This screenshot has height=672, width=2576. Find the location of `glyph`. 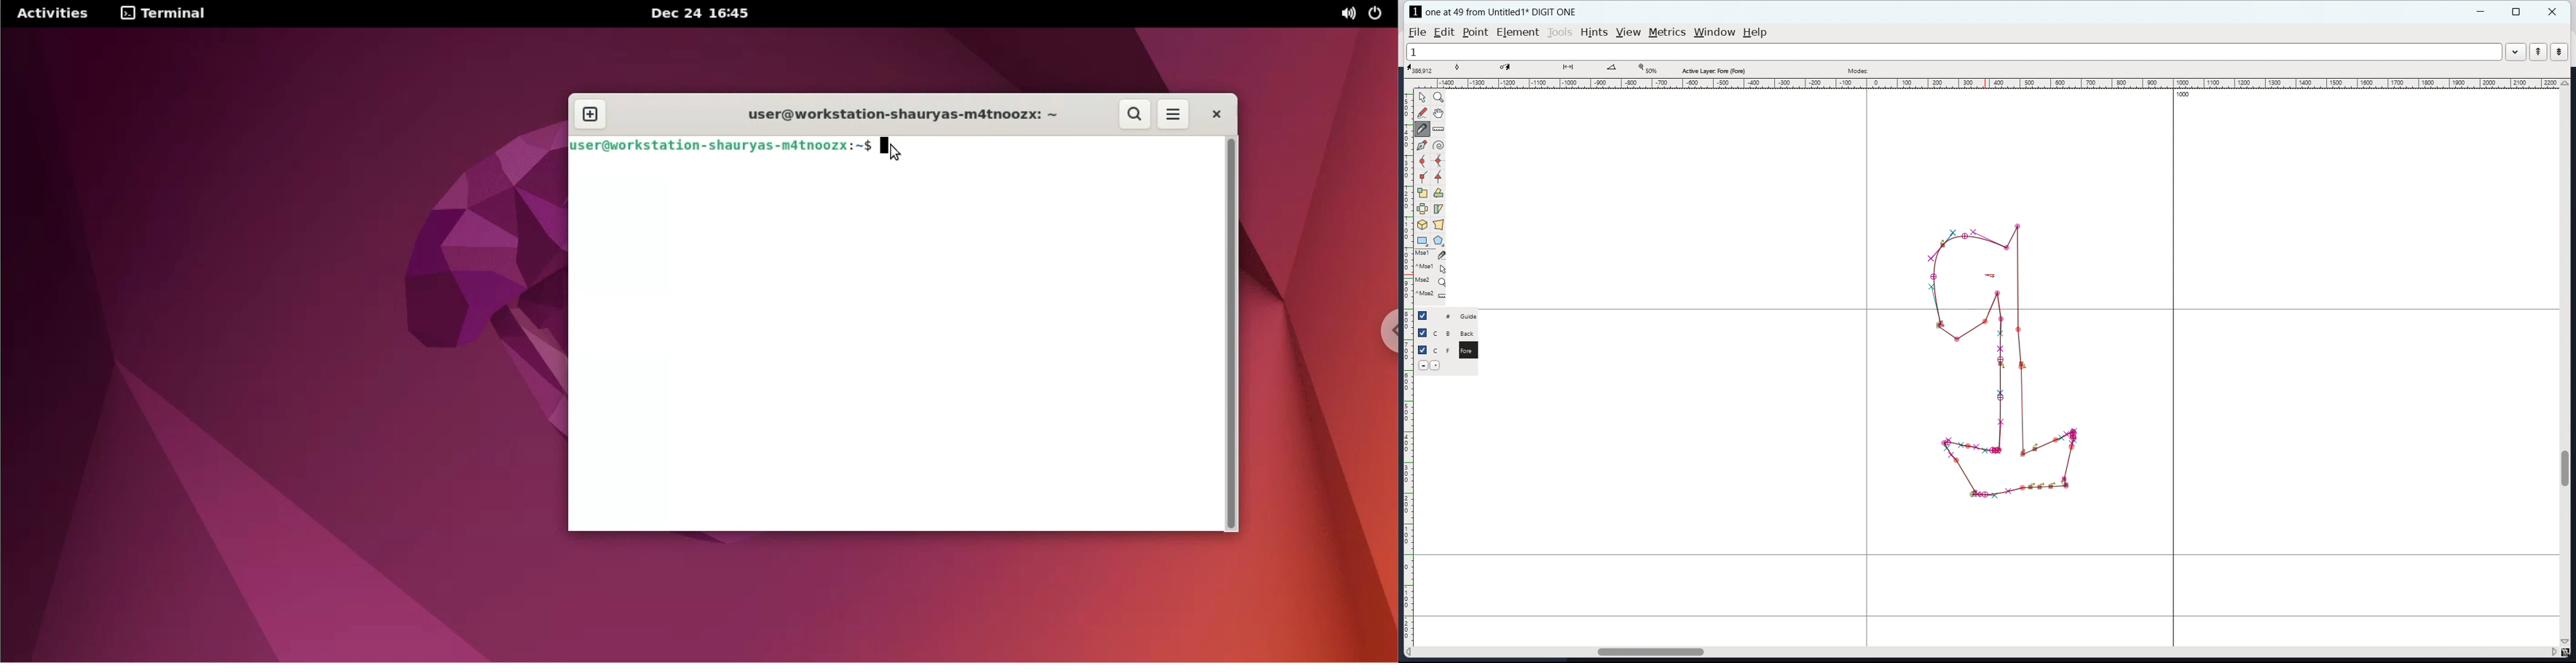

glyph is located at coordinates (2005, 392).